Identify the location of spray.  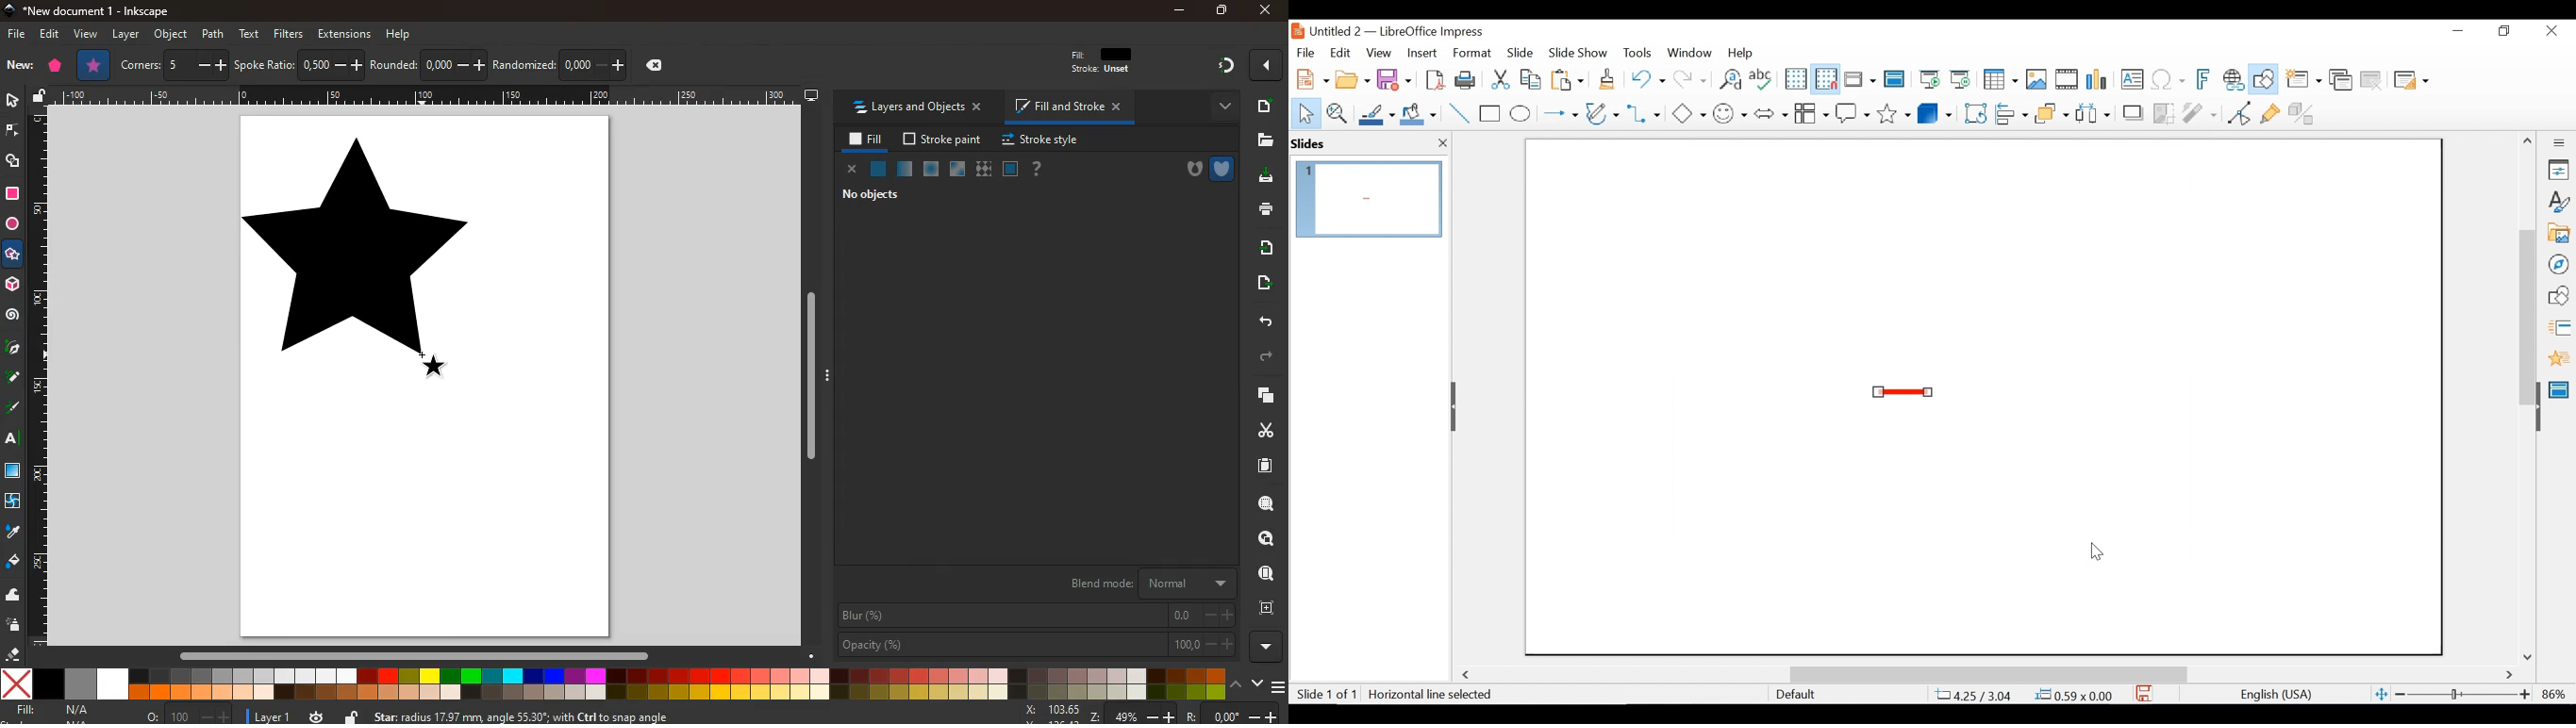
(13, 624).